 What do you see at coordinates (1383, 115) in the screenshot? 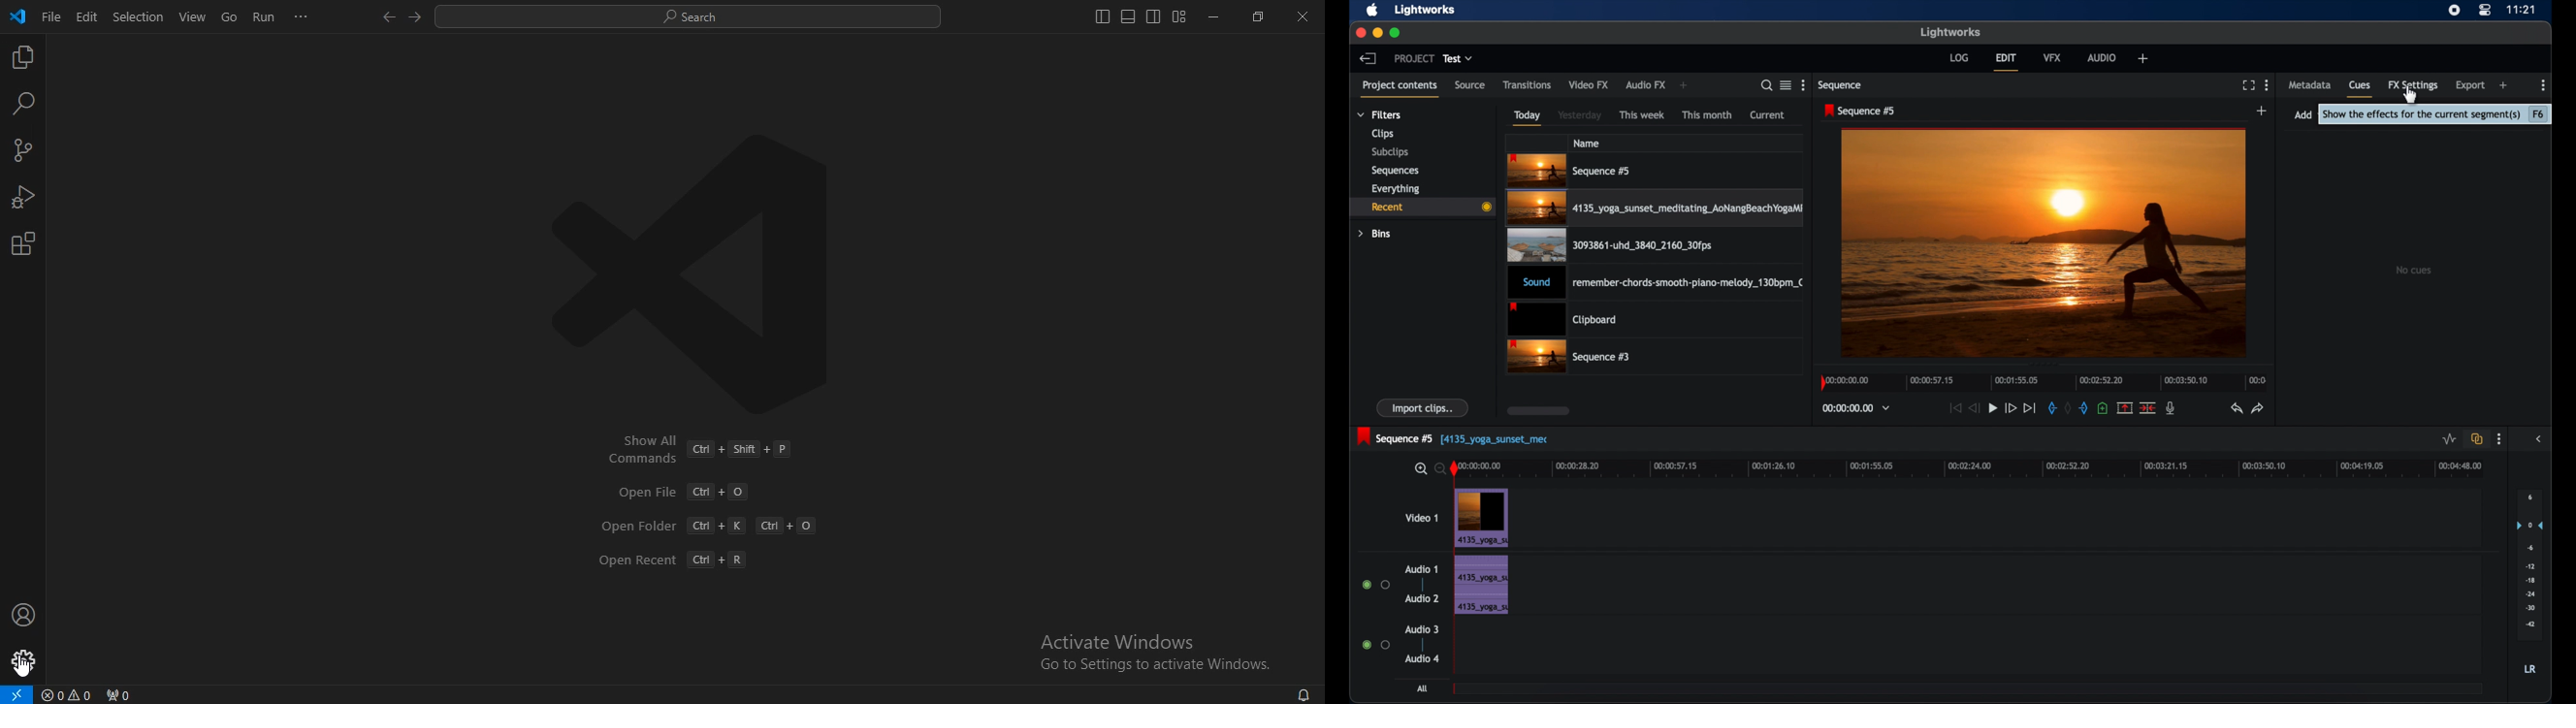
I see `filters dropdown` at bounding box center [1383, 115].